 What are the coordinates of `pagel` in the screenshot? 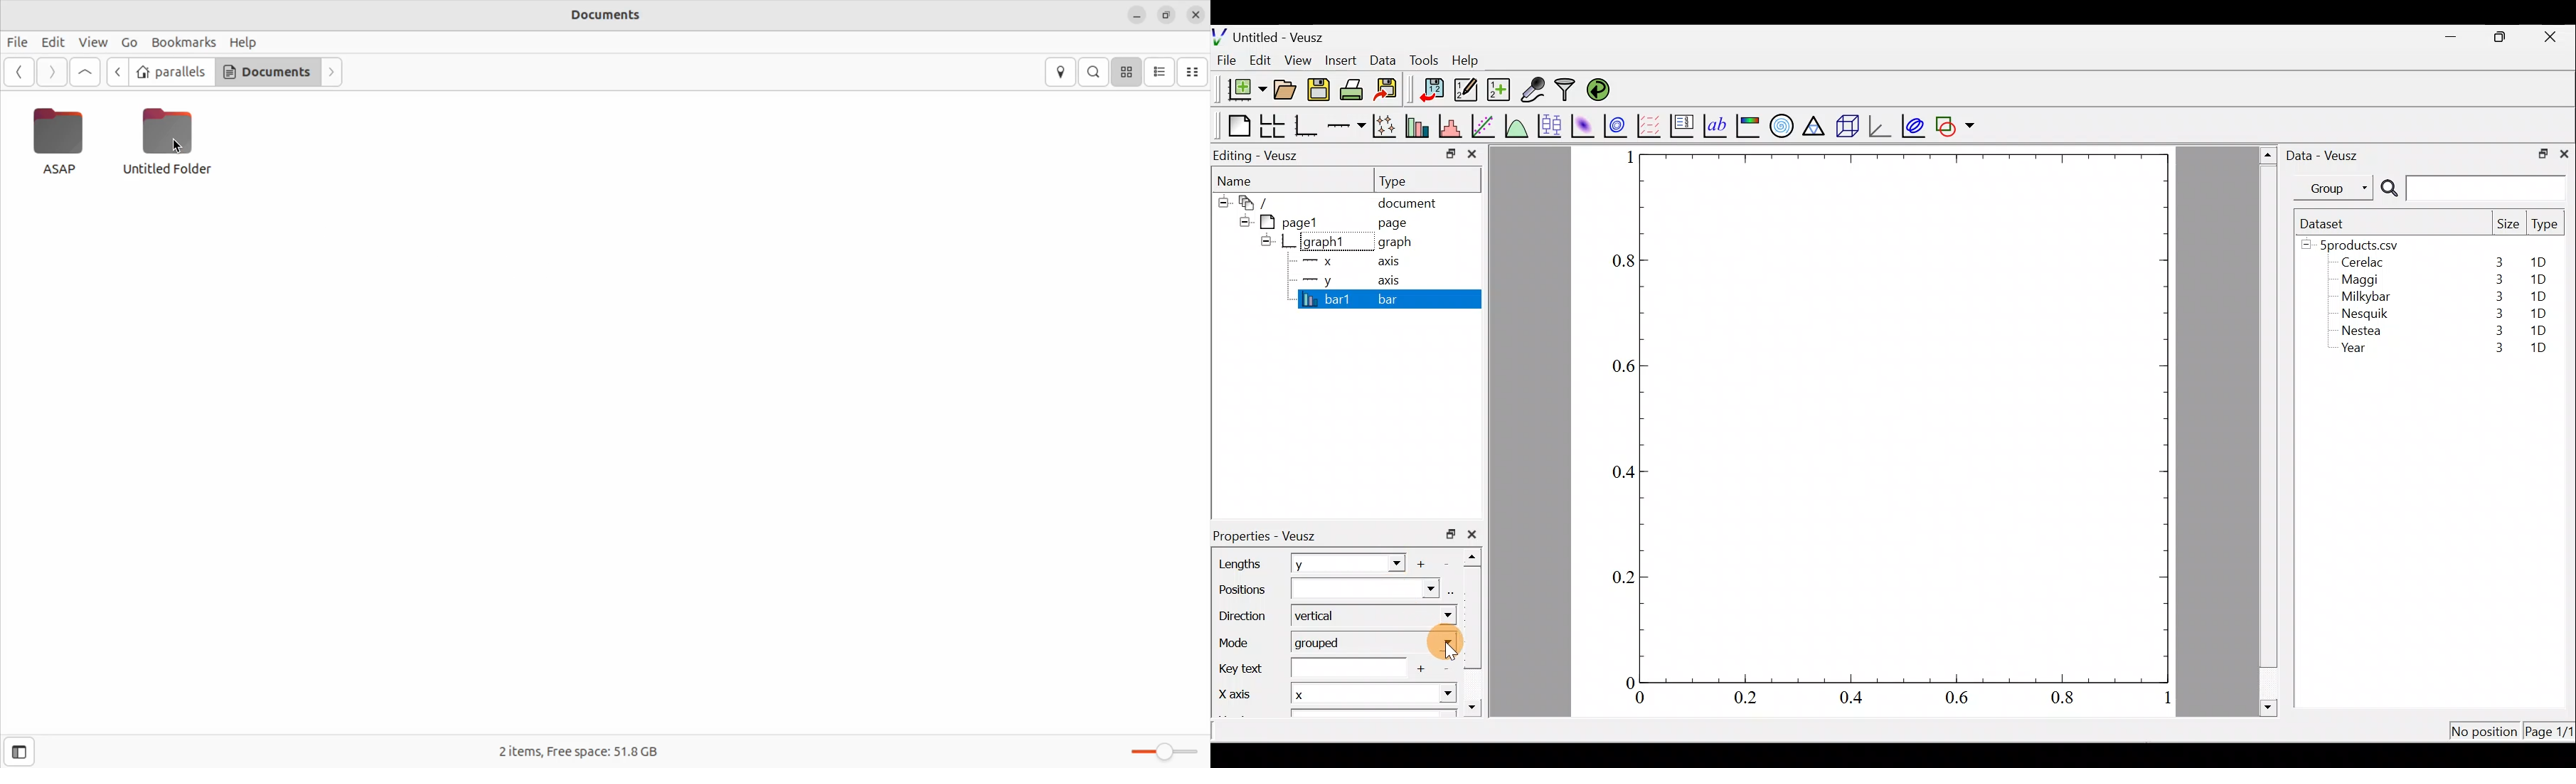 It's located at (1295, 220).